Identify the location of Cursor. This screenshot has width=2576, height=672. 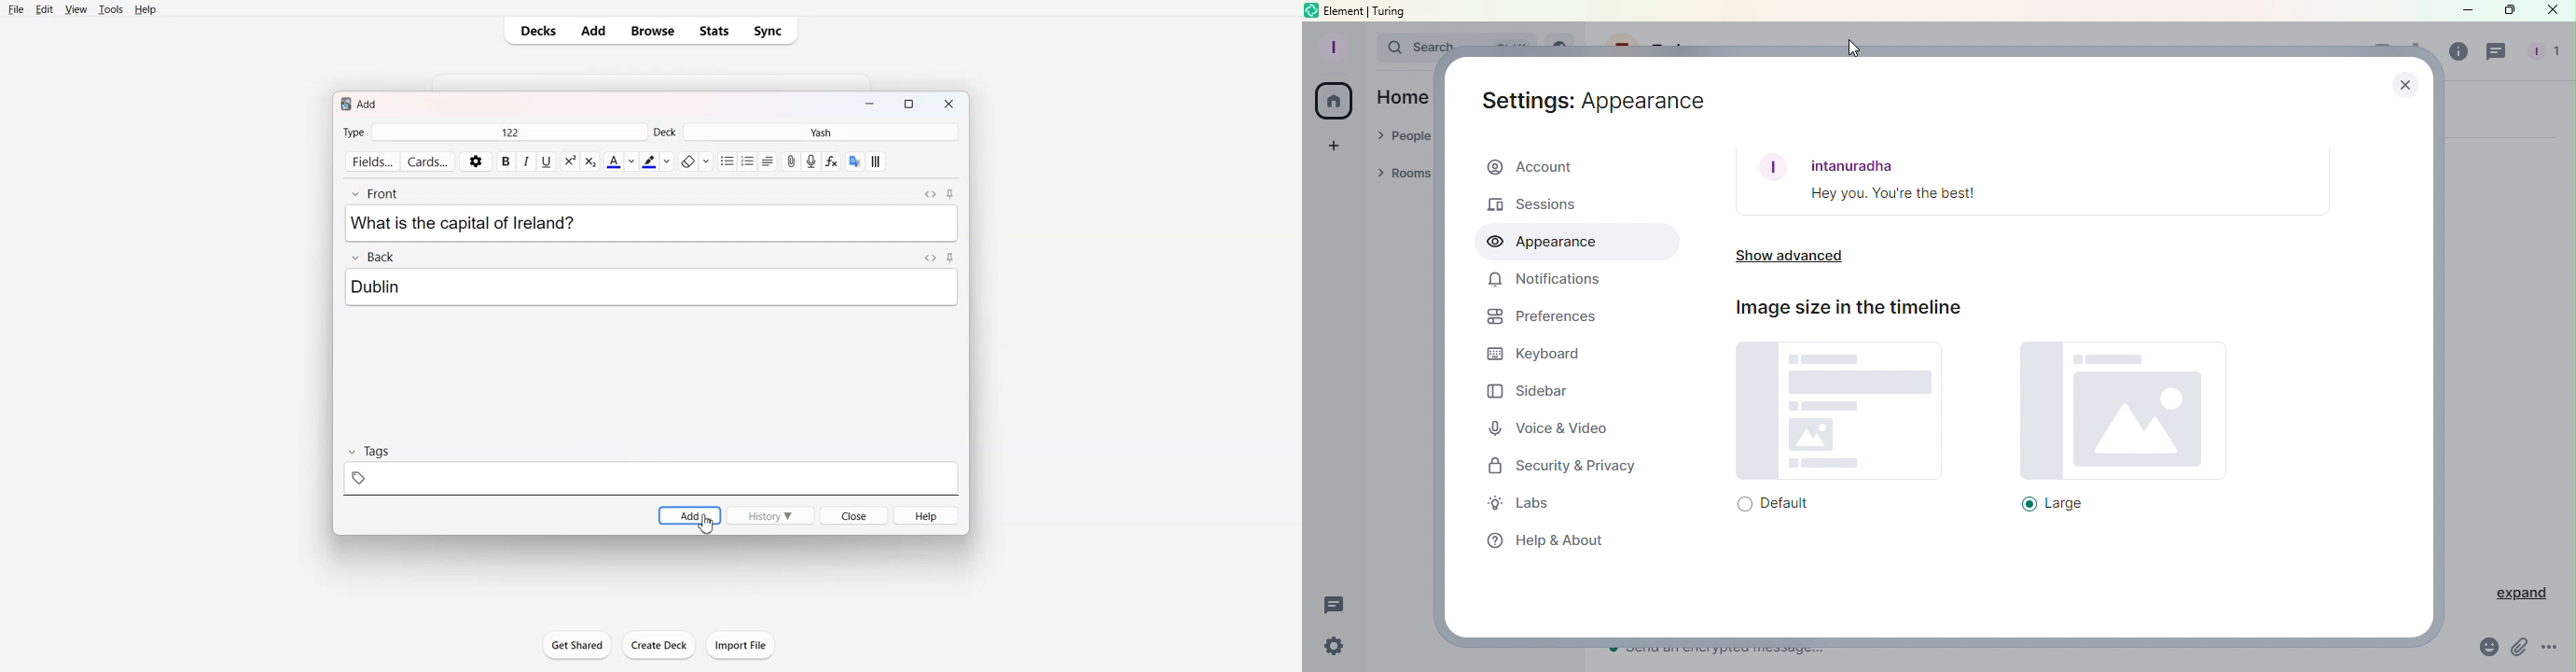
(1852, 48).